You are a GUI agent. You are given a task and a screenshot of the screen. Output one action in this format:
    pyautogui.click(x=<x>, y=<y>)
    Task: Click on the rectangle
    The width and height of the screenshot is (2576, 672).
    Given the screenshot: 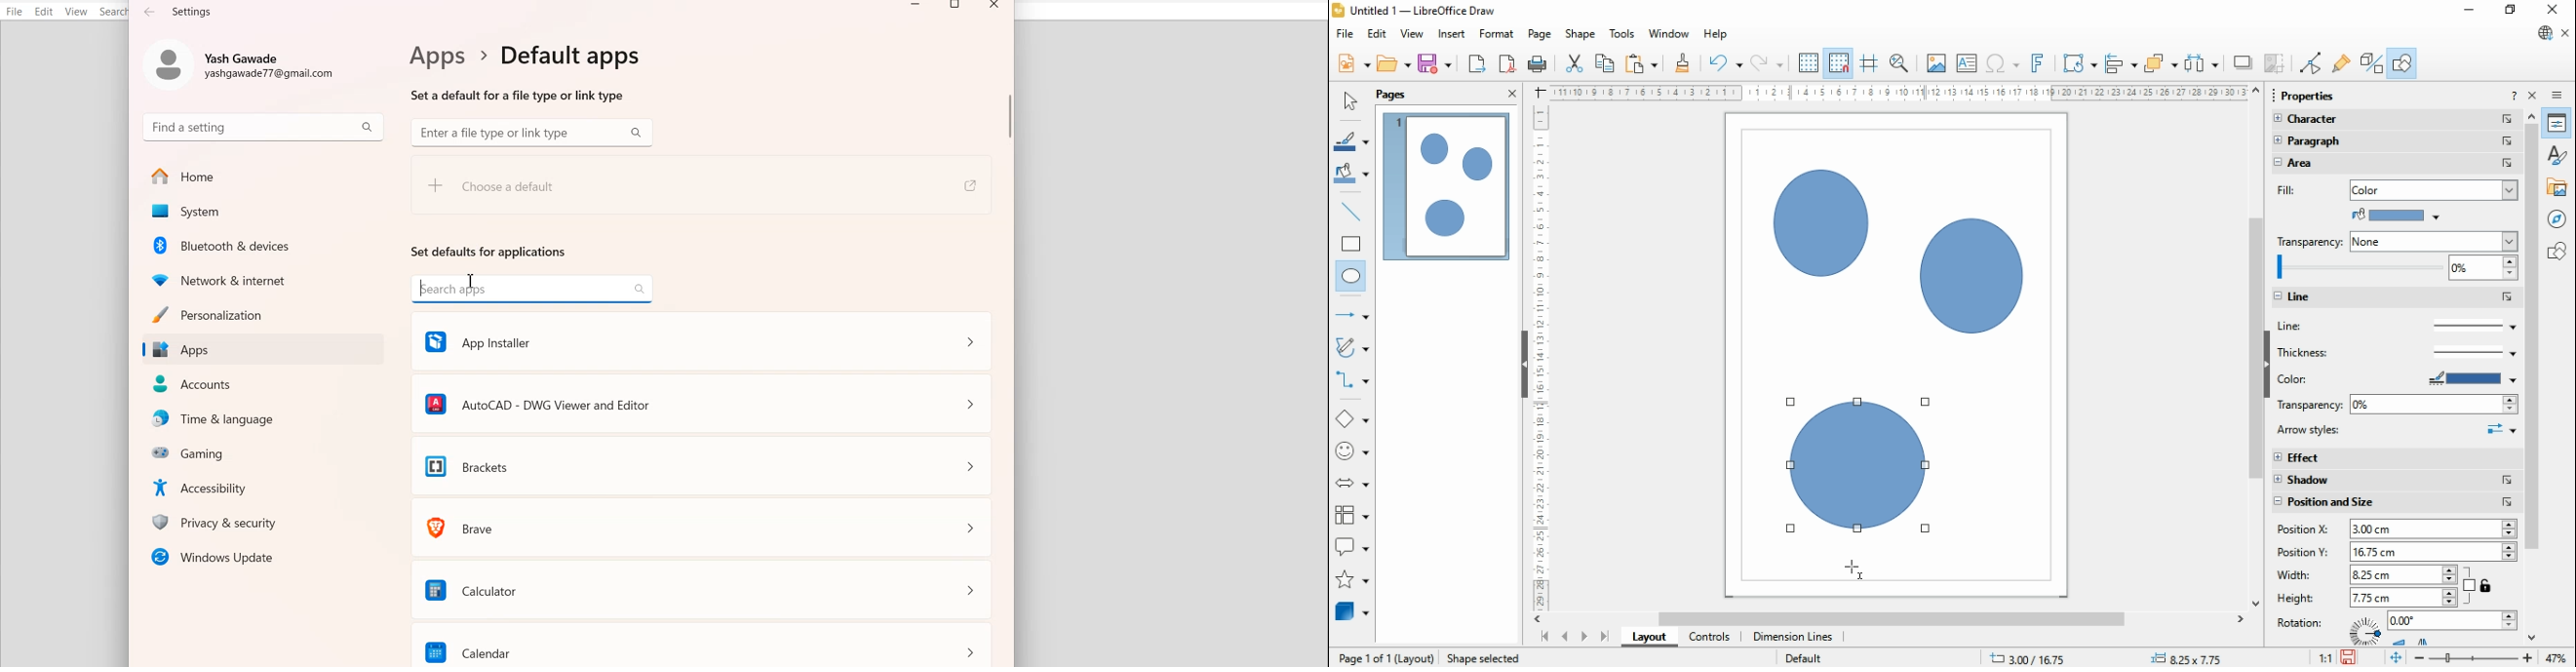 What is the action you would take?
    pyautogui.click(x=1351, y=243)
    